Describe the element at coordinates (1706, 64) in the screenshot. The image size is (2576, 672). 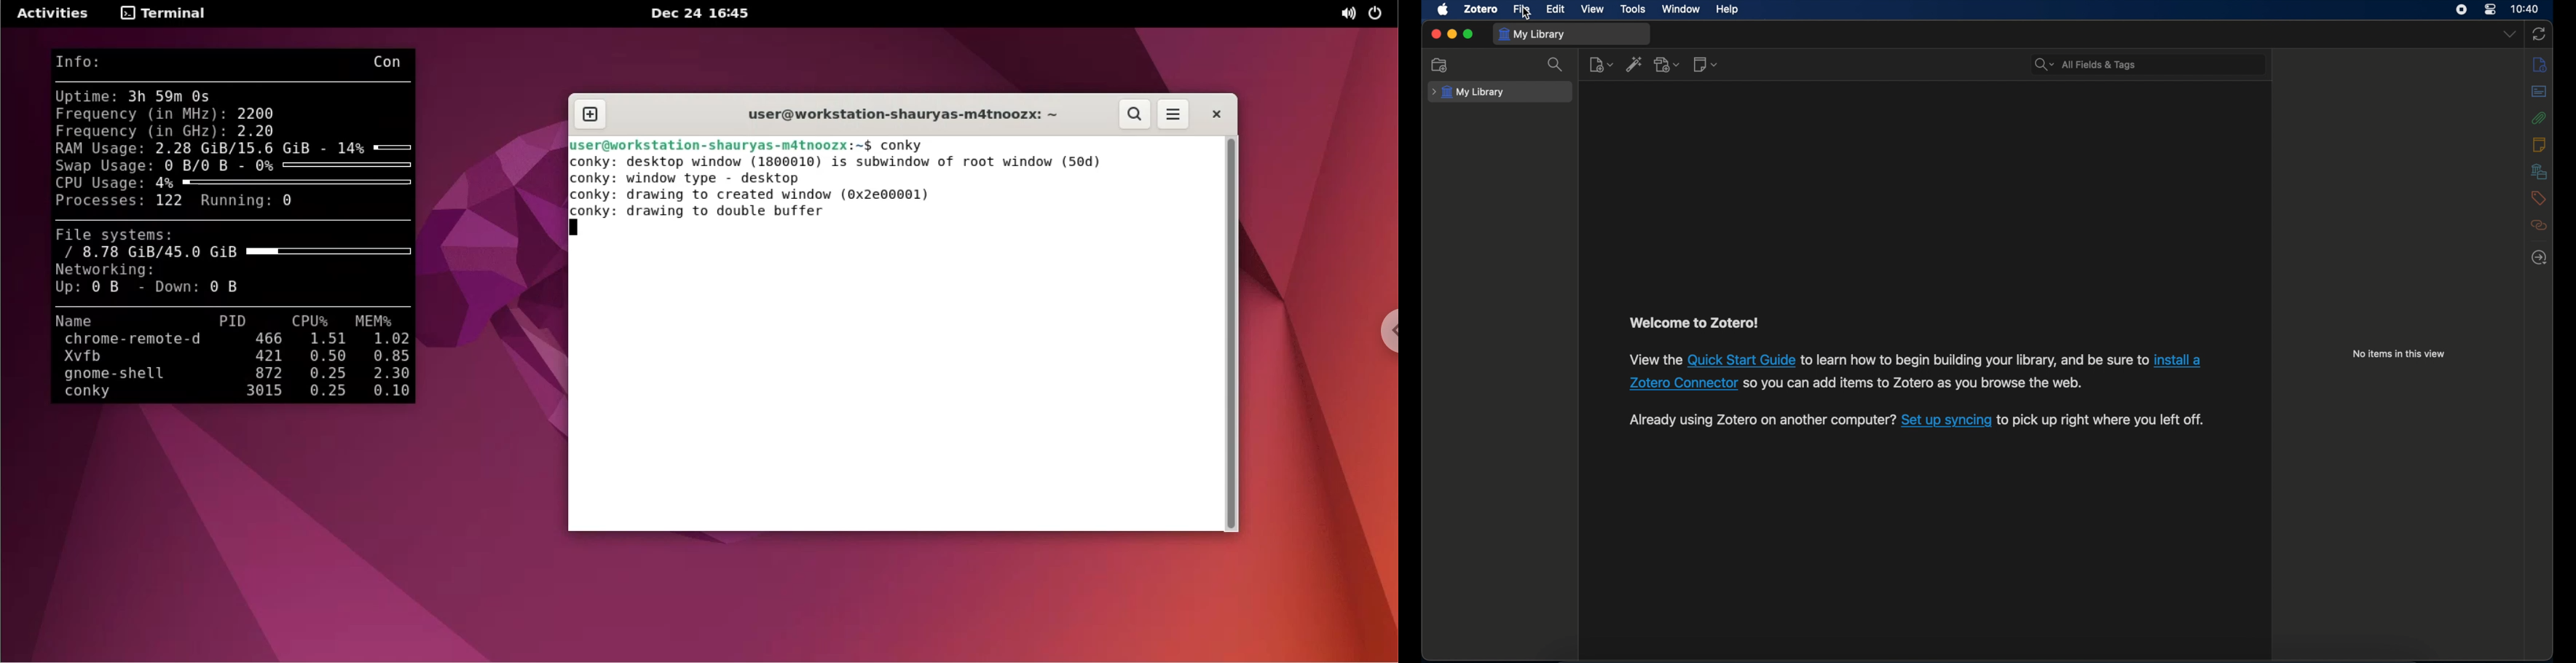
I see `new note` at that location.